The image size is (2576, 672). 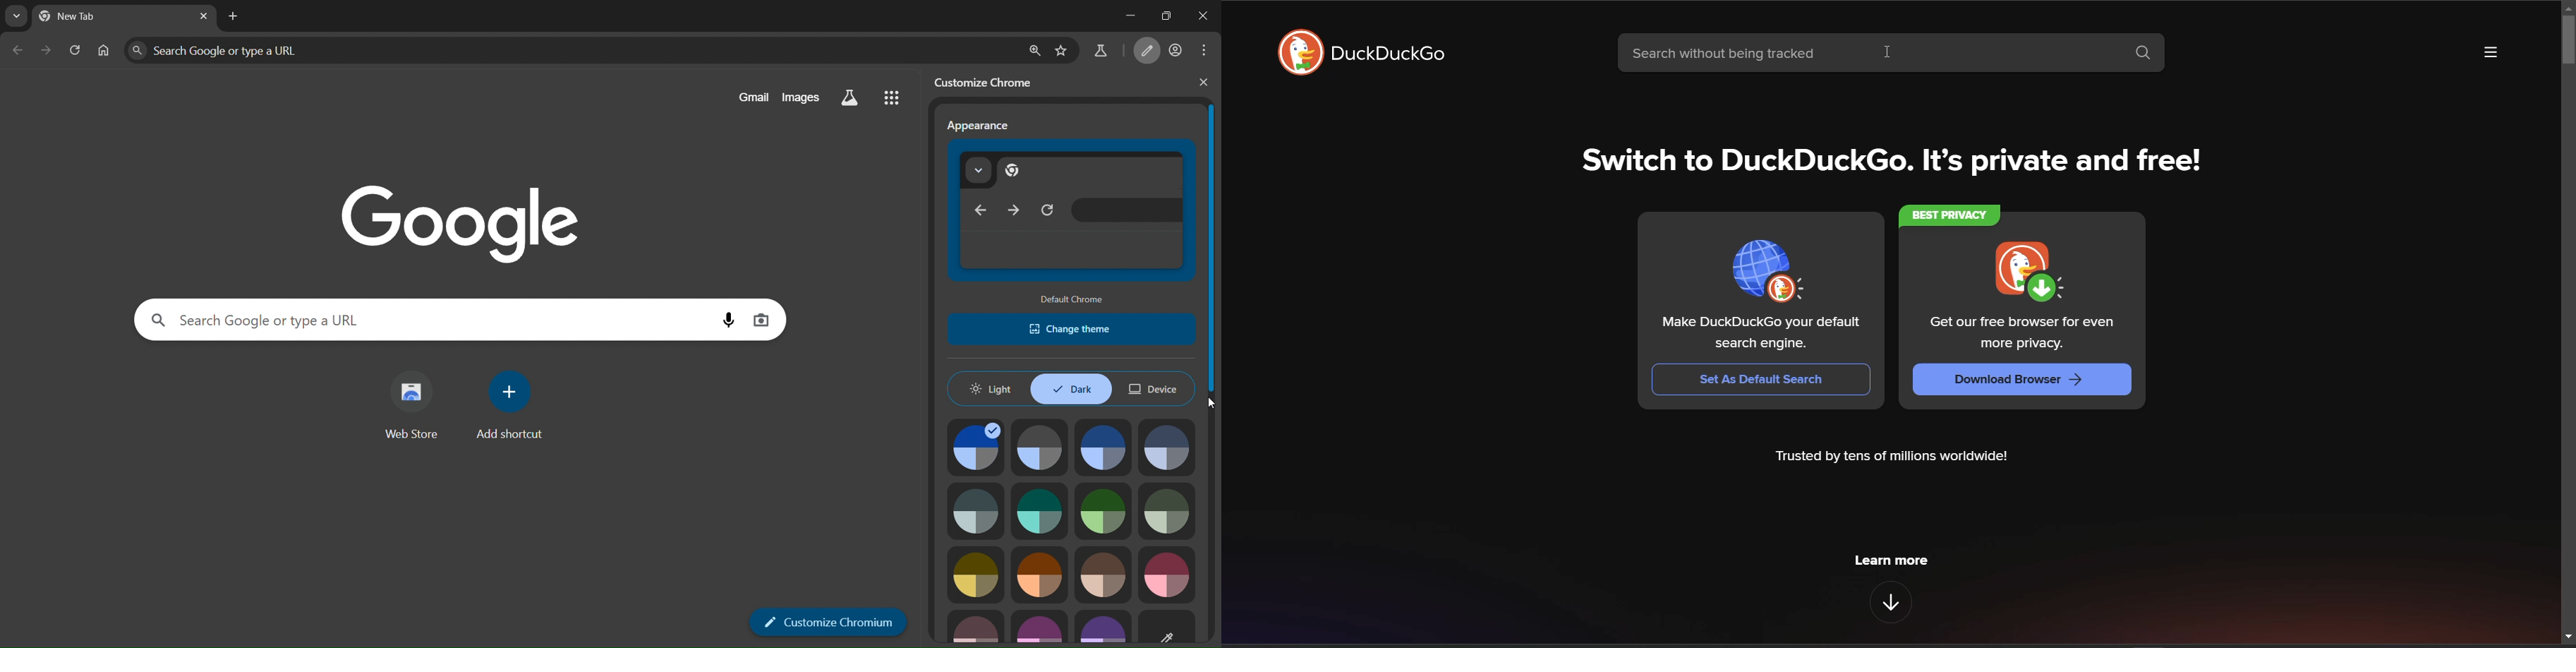 I want to click on theme, so click(x=975, y=511).